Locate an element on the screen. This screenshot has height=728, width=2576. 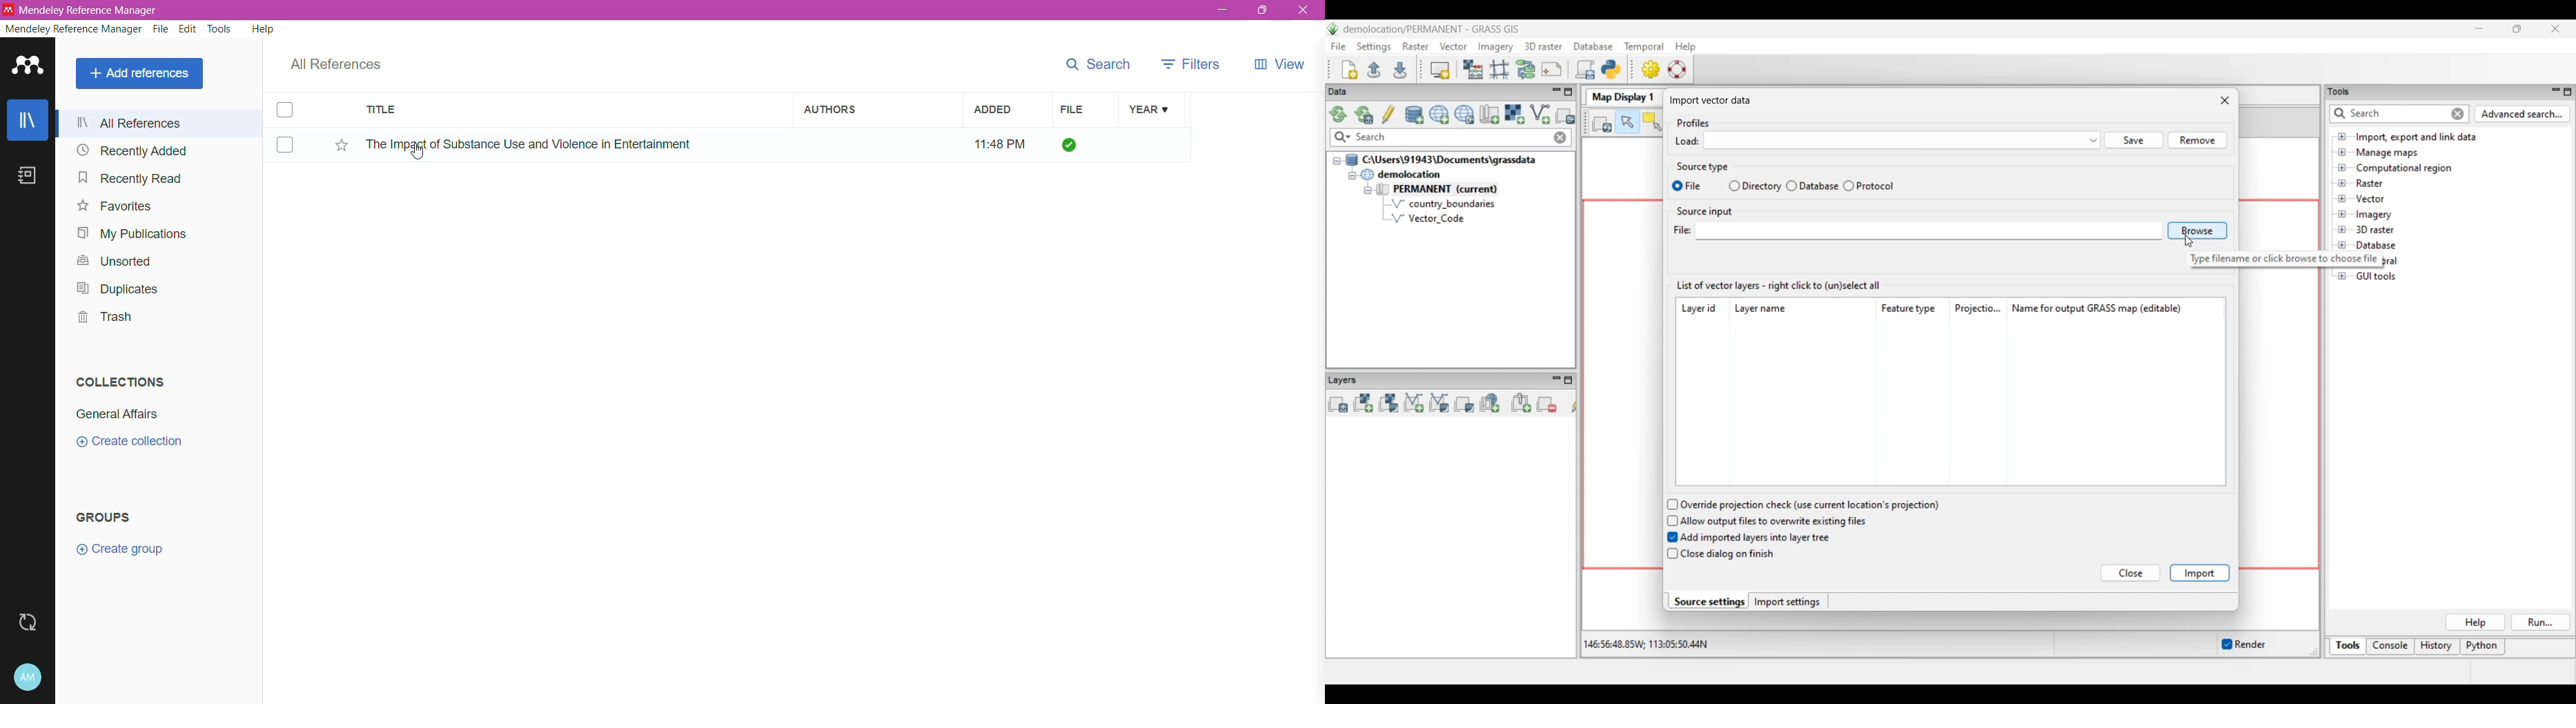
Filters is located at coordinates (1194, 64).